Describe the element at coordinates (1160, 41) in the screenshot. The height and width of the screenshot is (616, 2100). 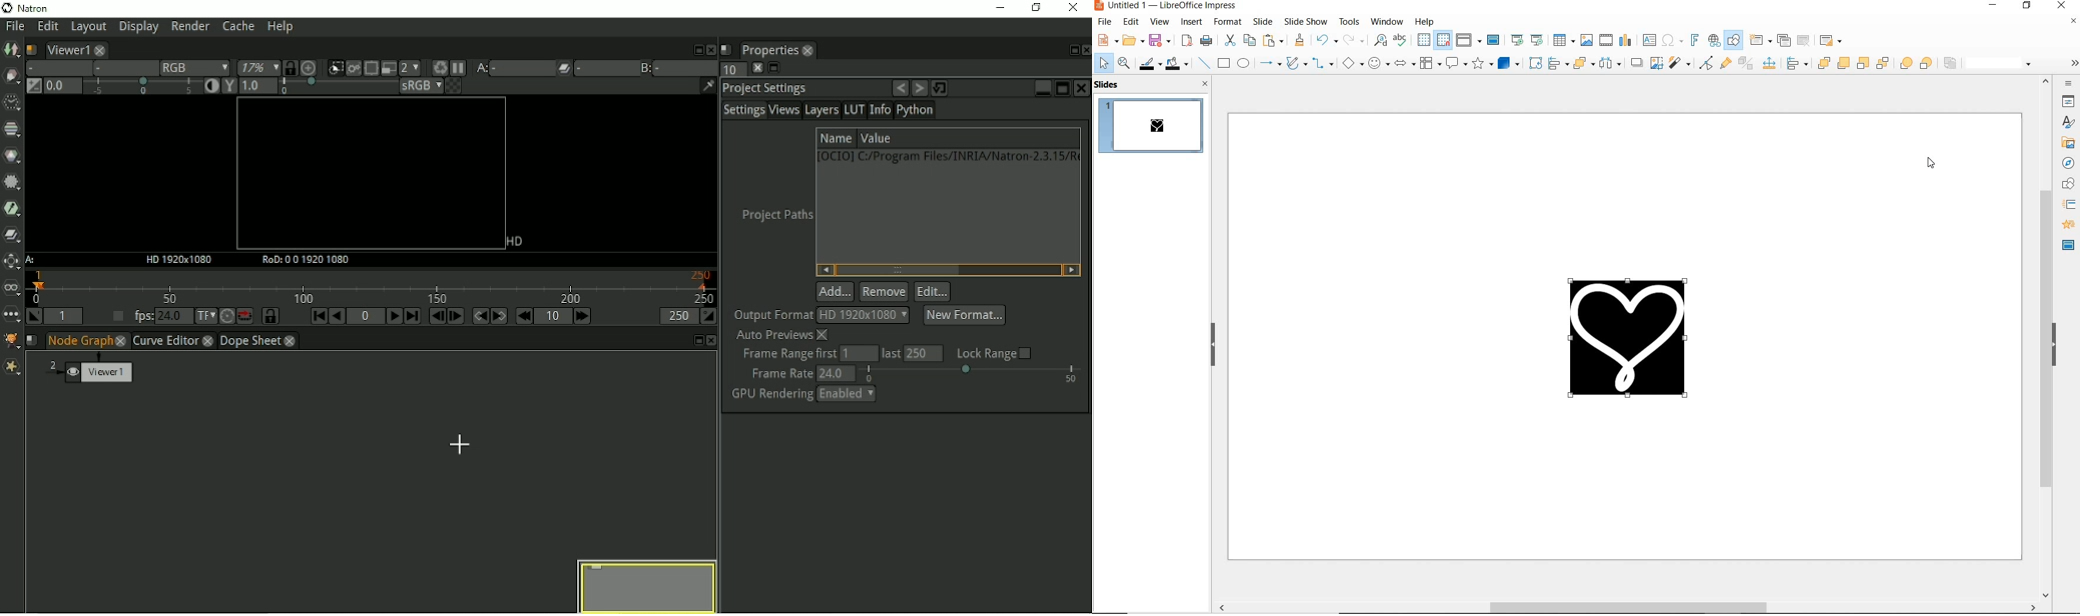
I see `save` at that location.